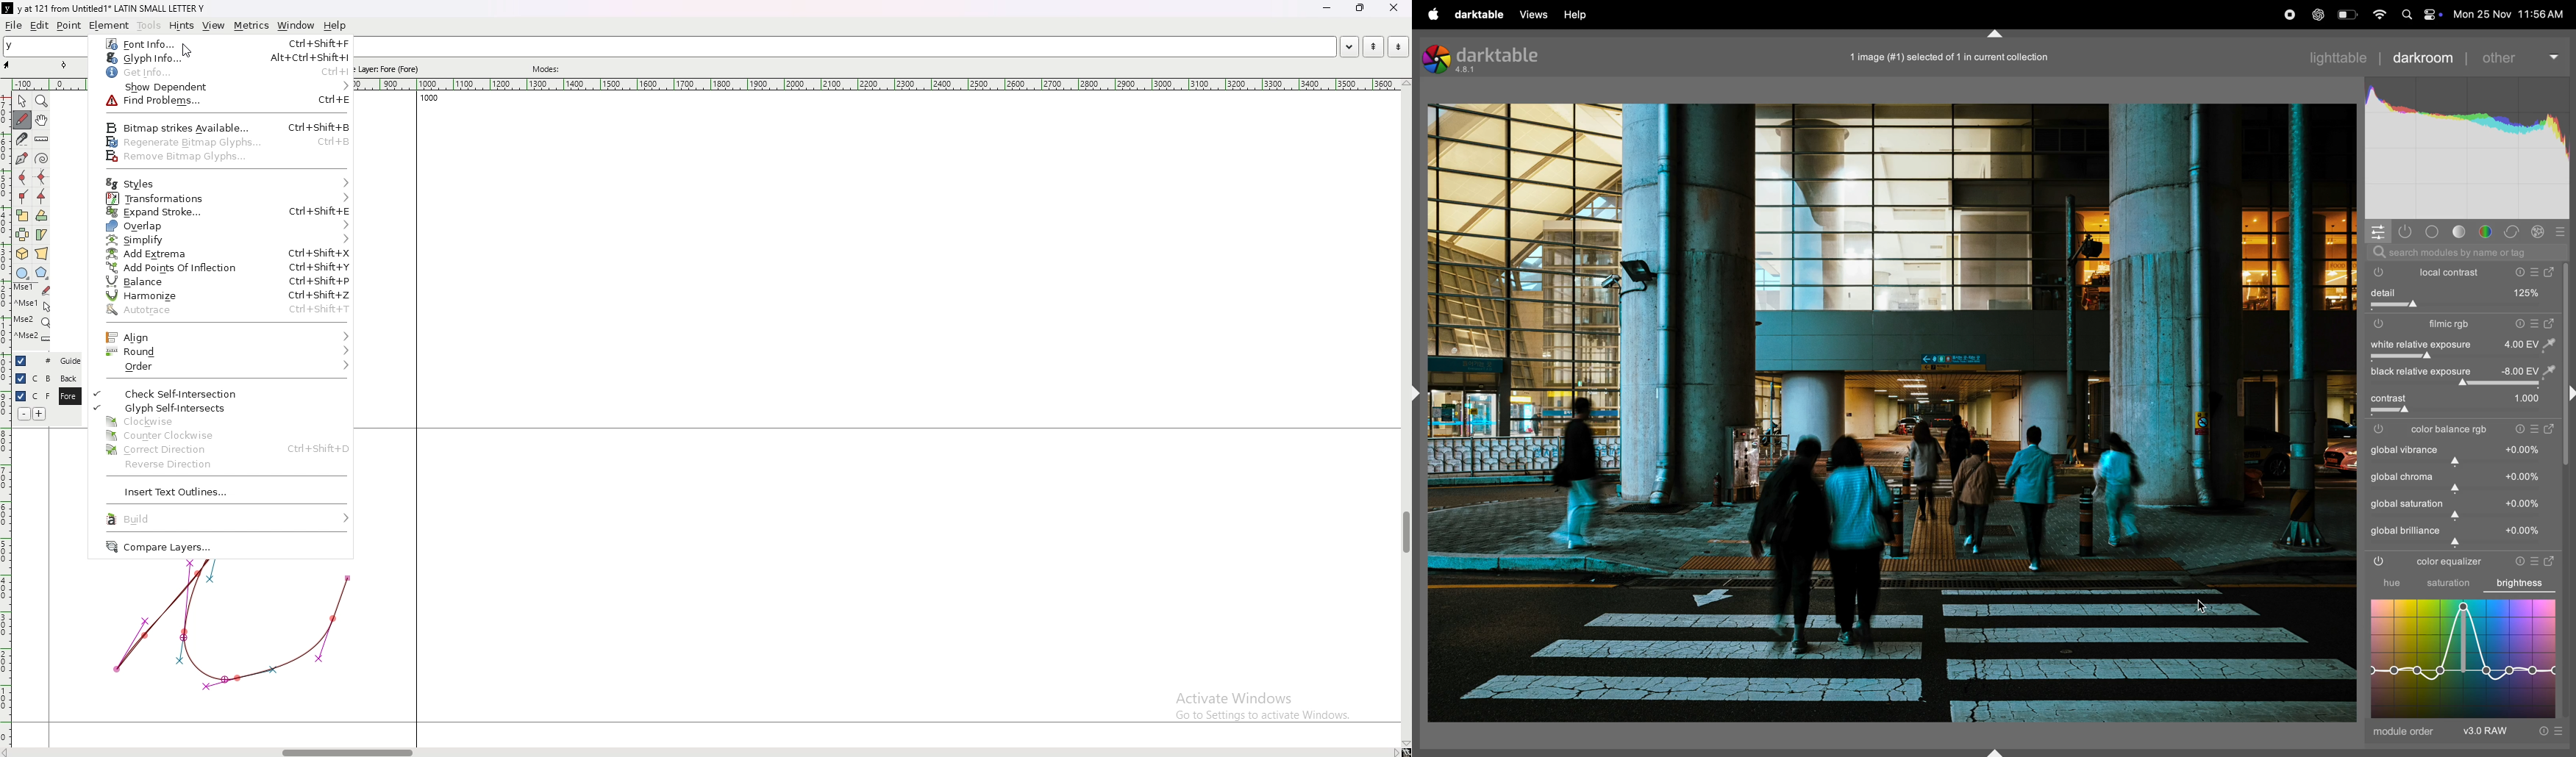 The image size is (2576, 784). Describe the element at coordinates (1433, 14) in the screenshot. I see `apple menu` at that location.